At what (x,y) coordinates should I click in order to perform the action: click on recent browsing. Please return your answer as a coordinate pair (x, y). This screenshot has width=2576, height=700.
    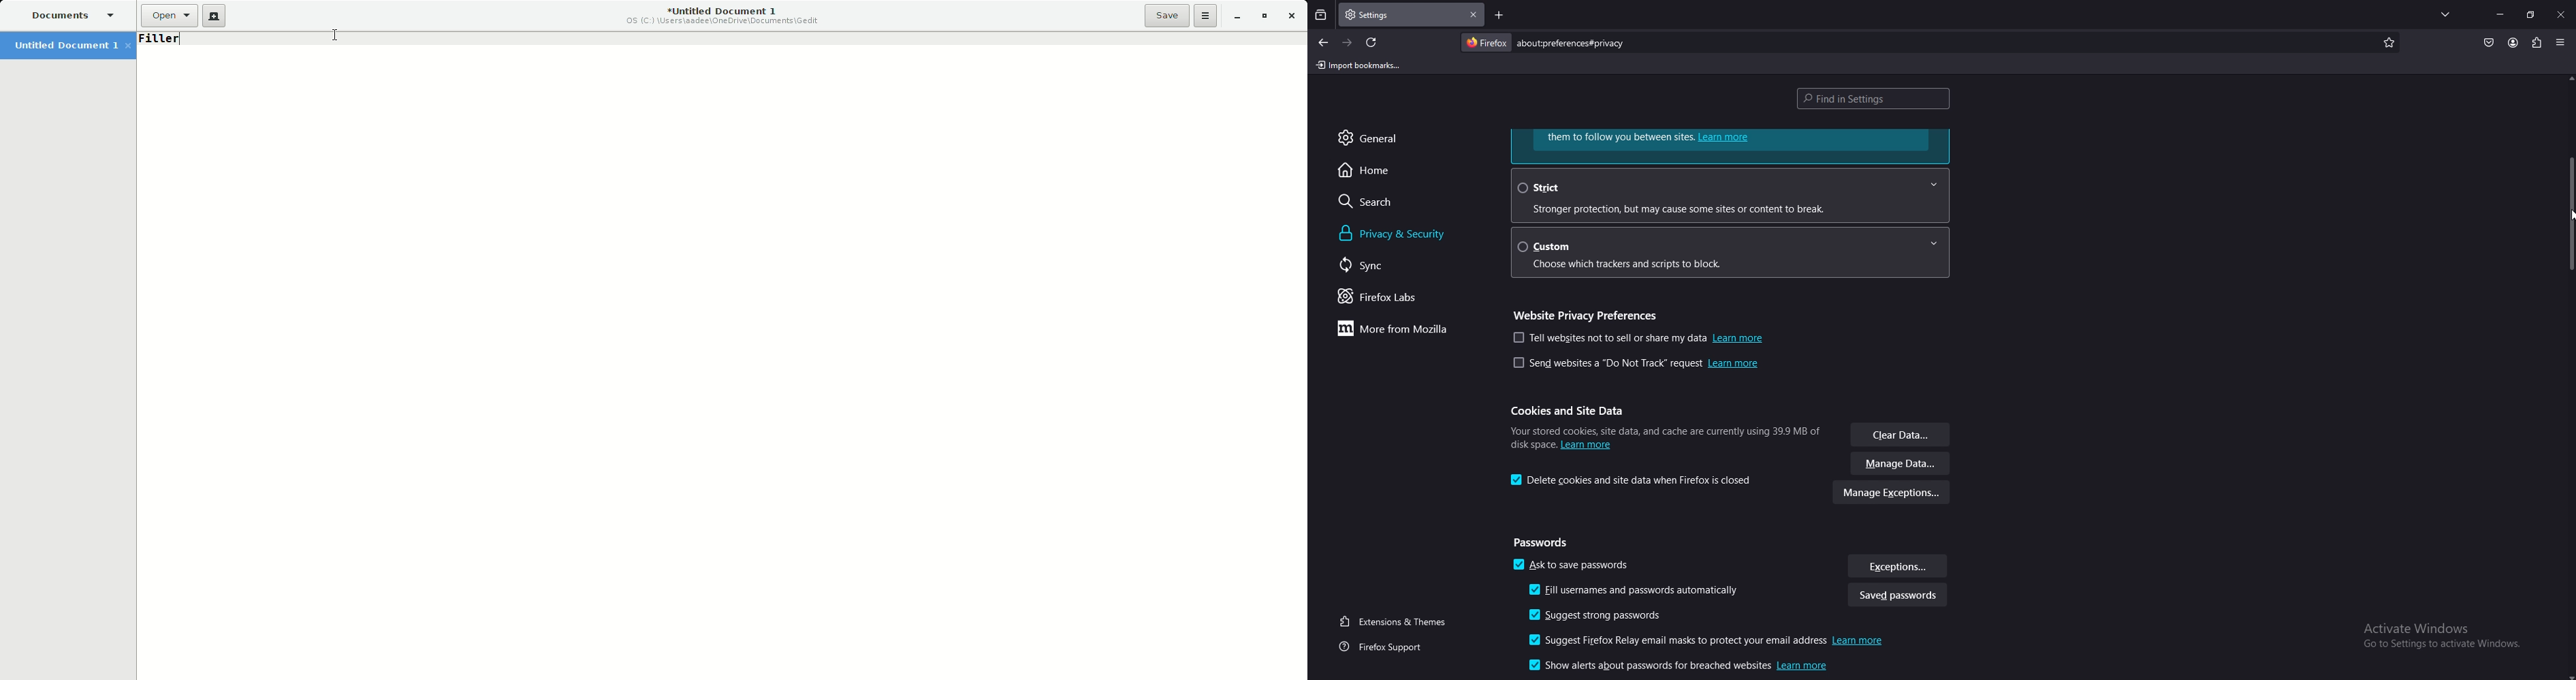
    Looking at the image, I should click on (1321, 16).